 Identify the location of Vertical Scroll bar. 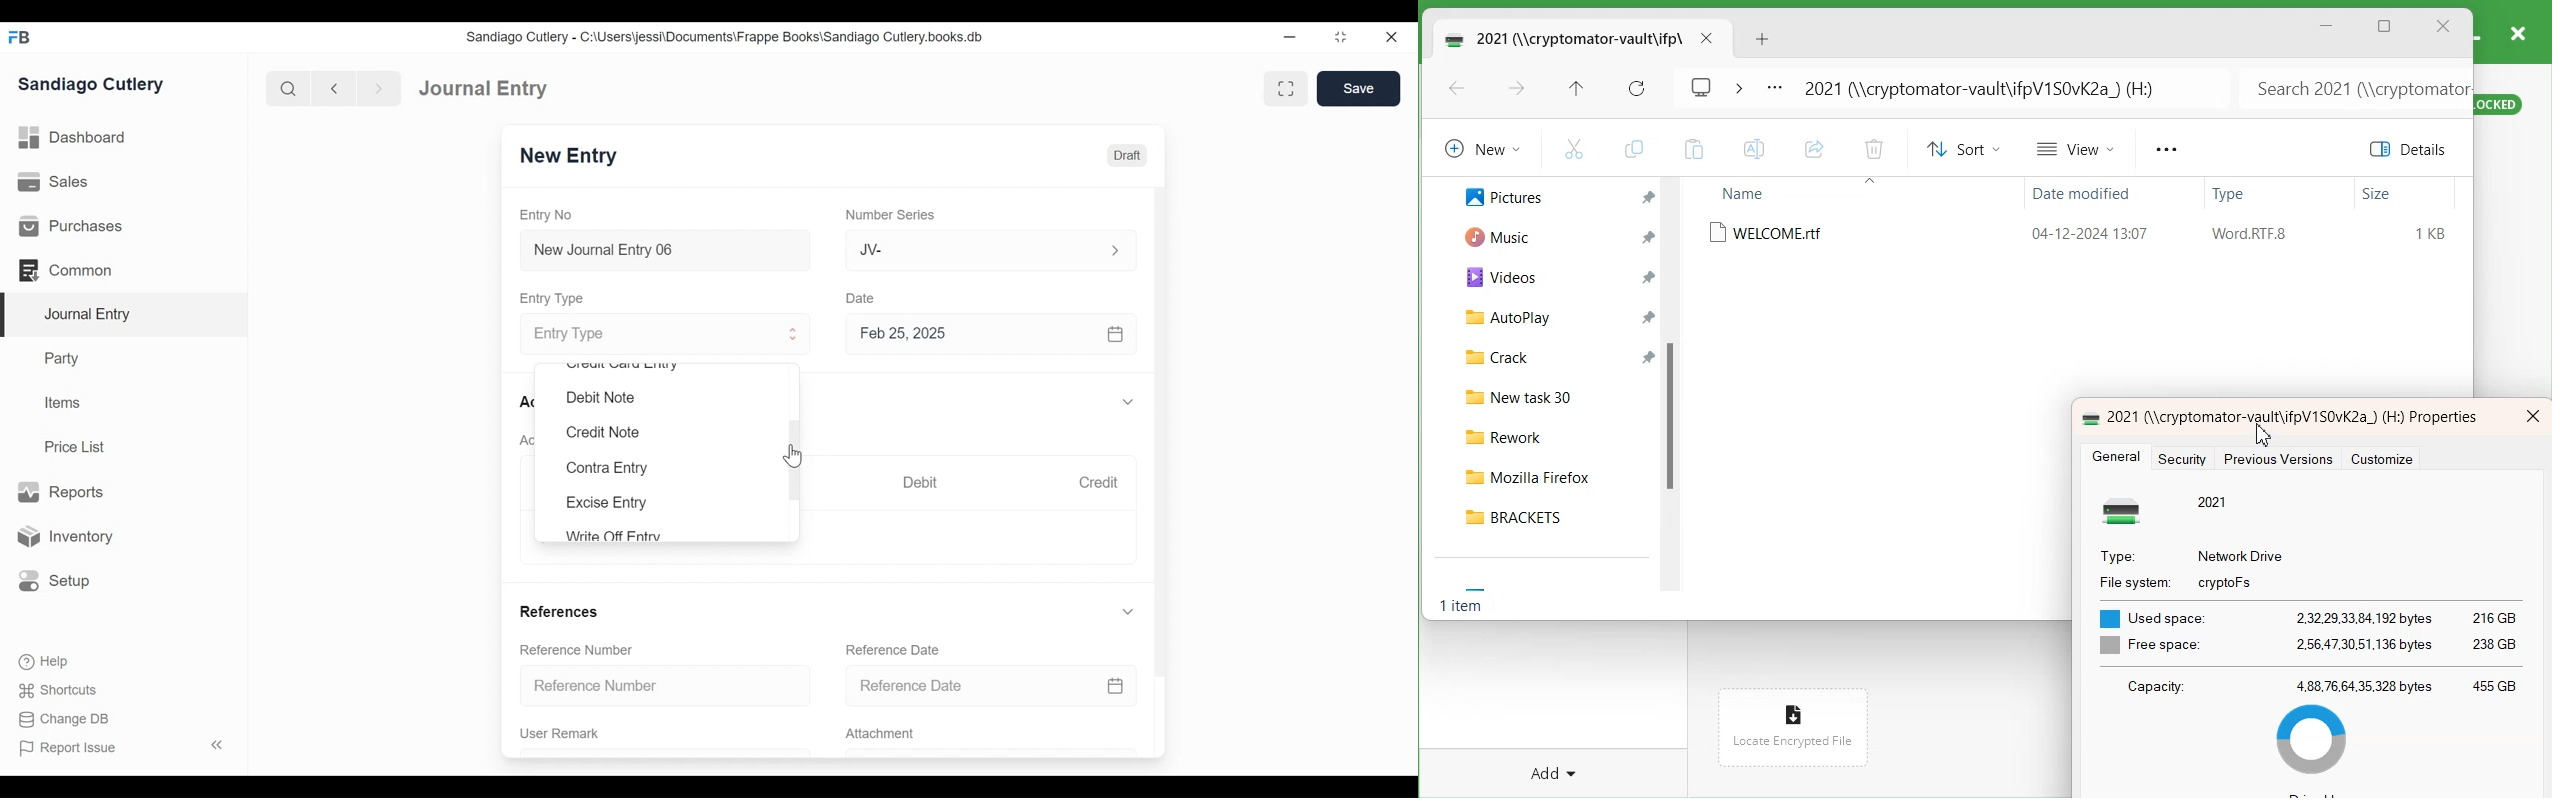
(1162, 420).